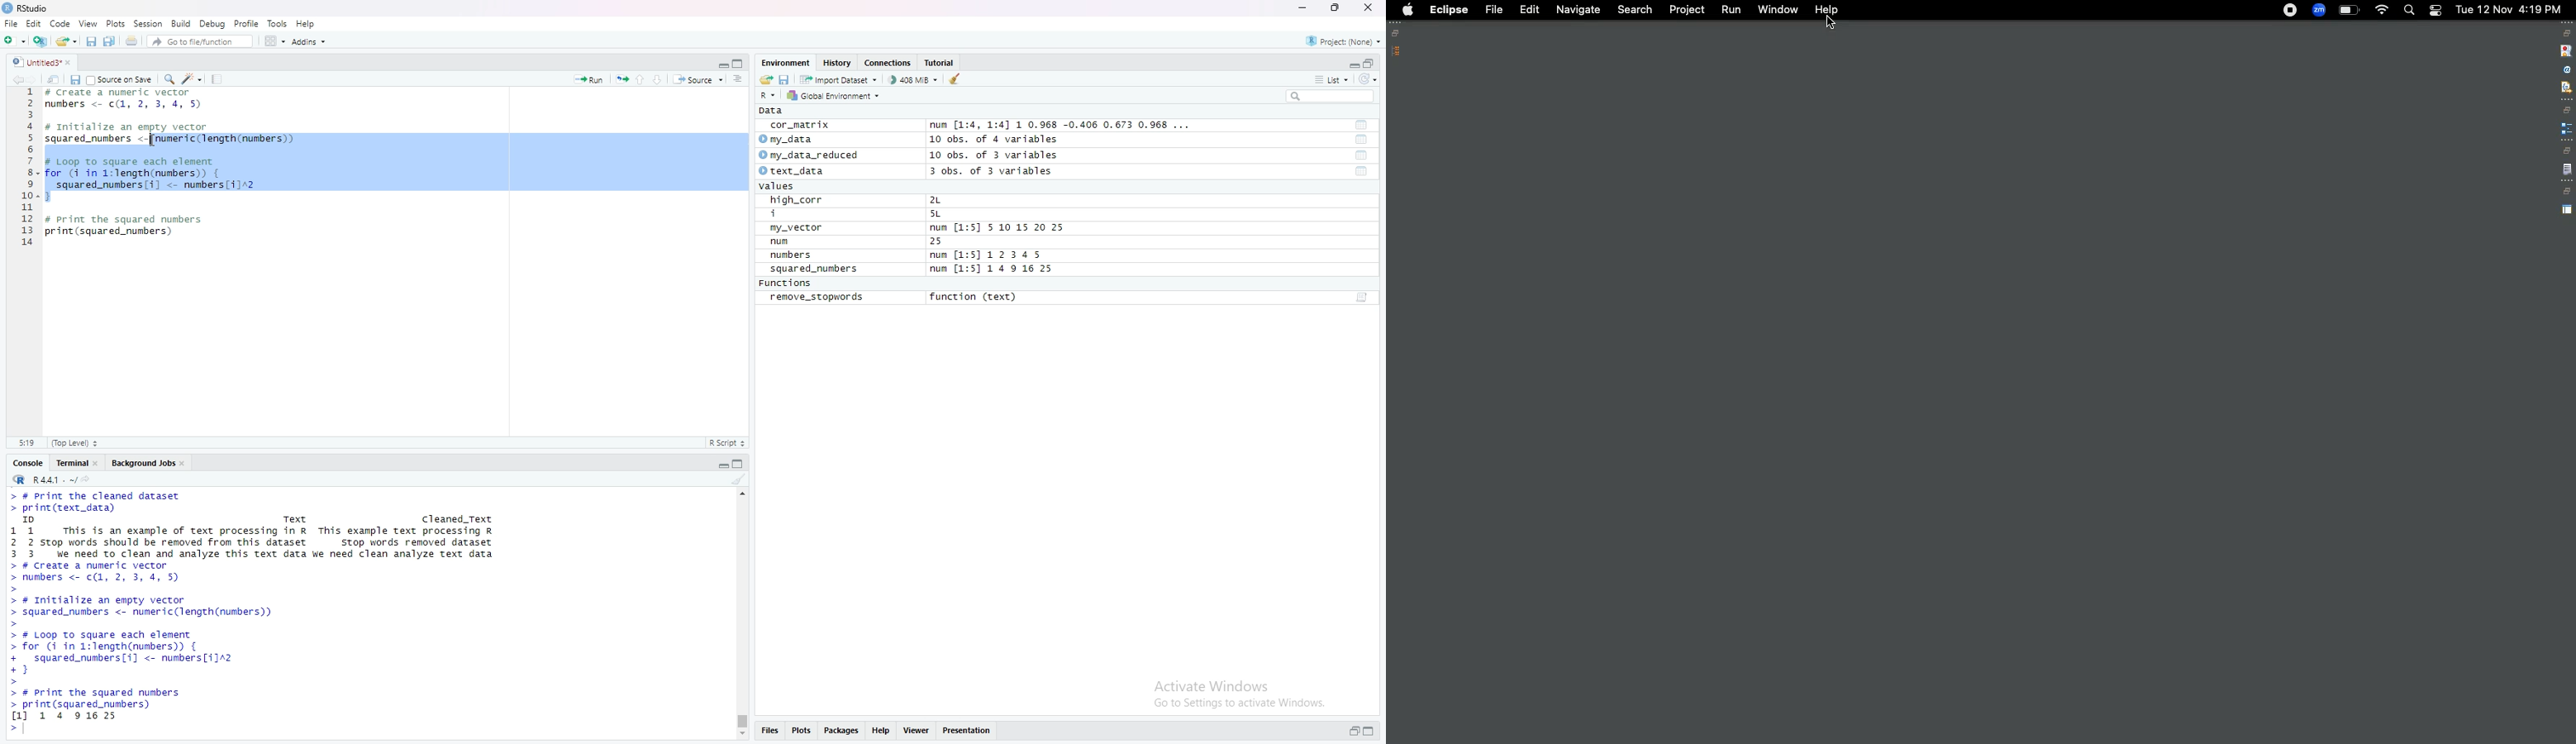  Describe the element at coordinates (766, 78) in the screenshot. I see `Load Workspace` at that location.